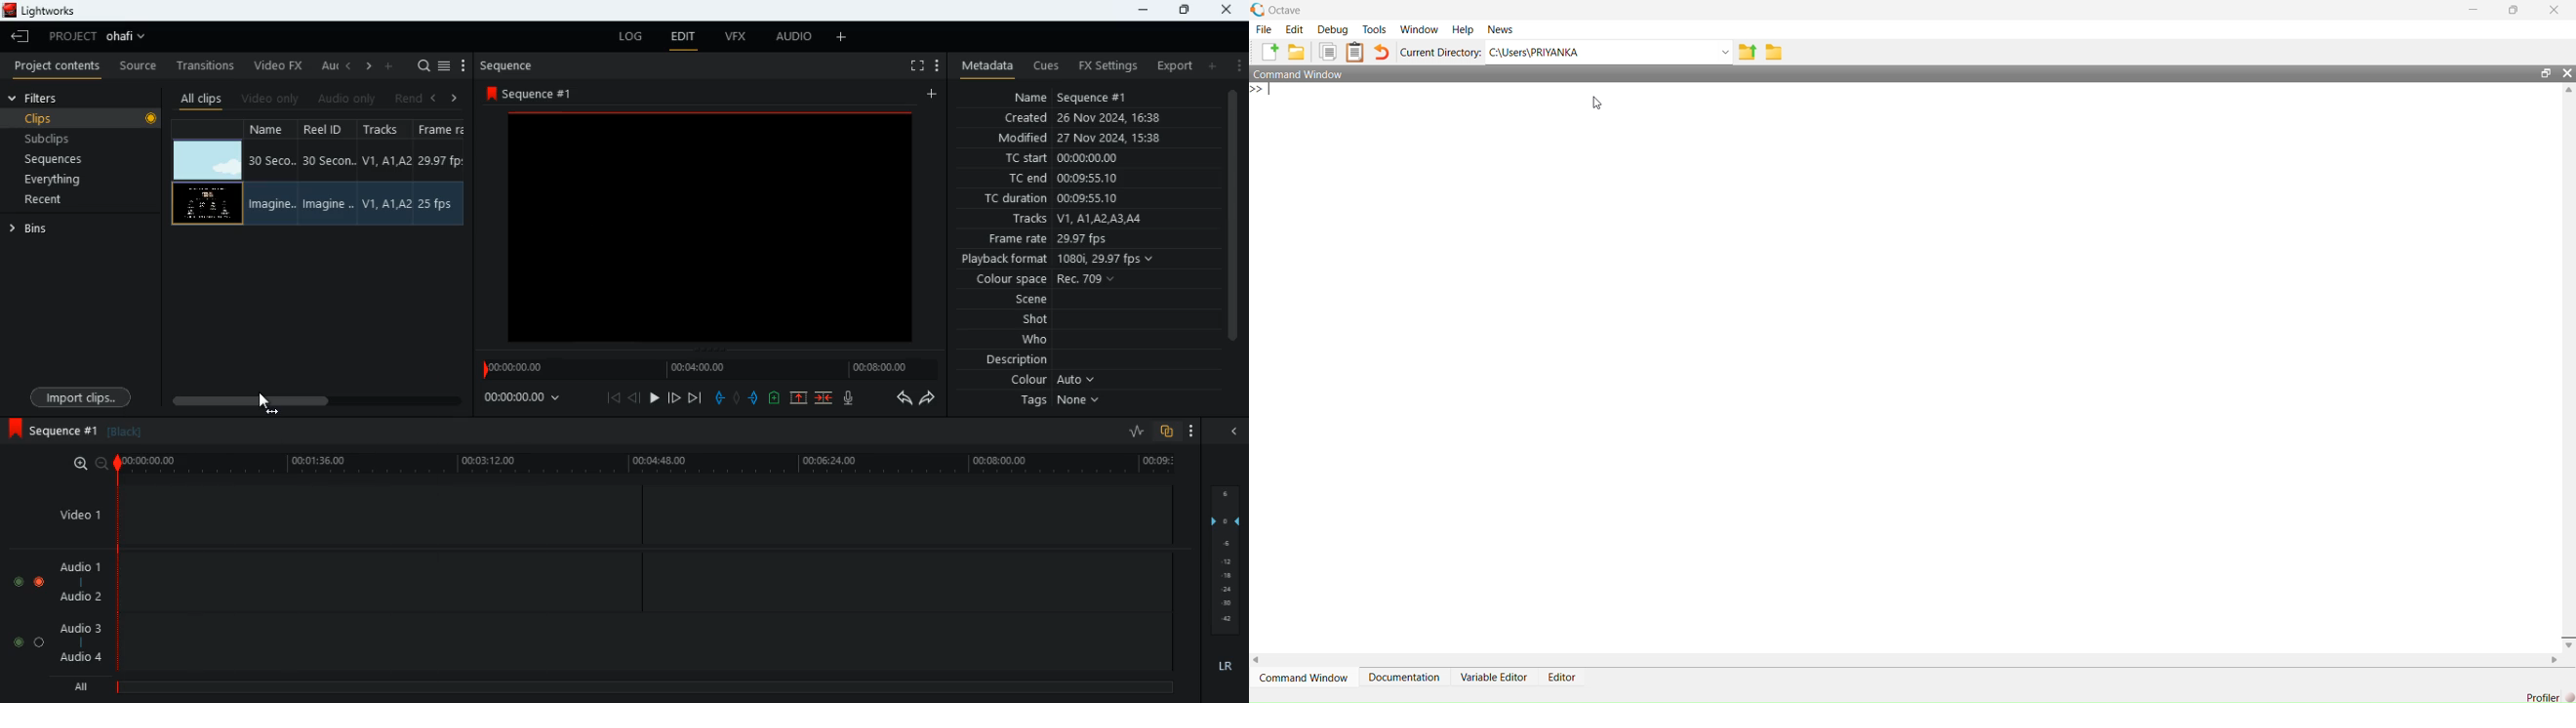 The width and height of the screenshot is (2576, 728). What do you see at coordinates (1086, 138) in the screenshot?
I see `modified` at bounding box center [1086, 138].